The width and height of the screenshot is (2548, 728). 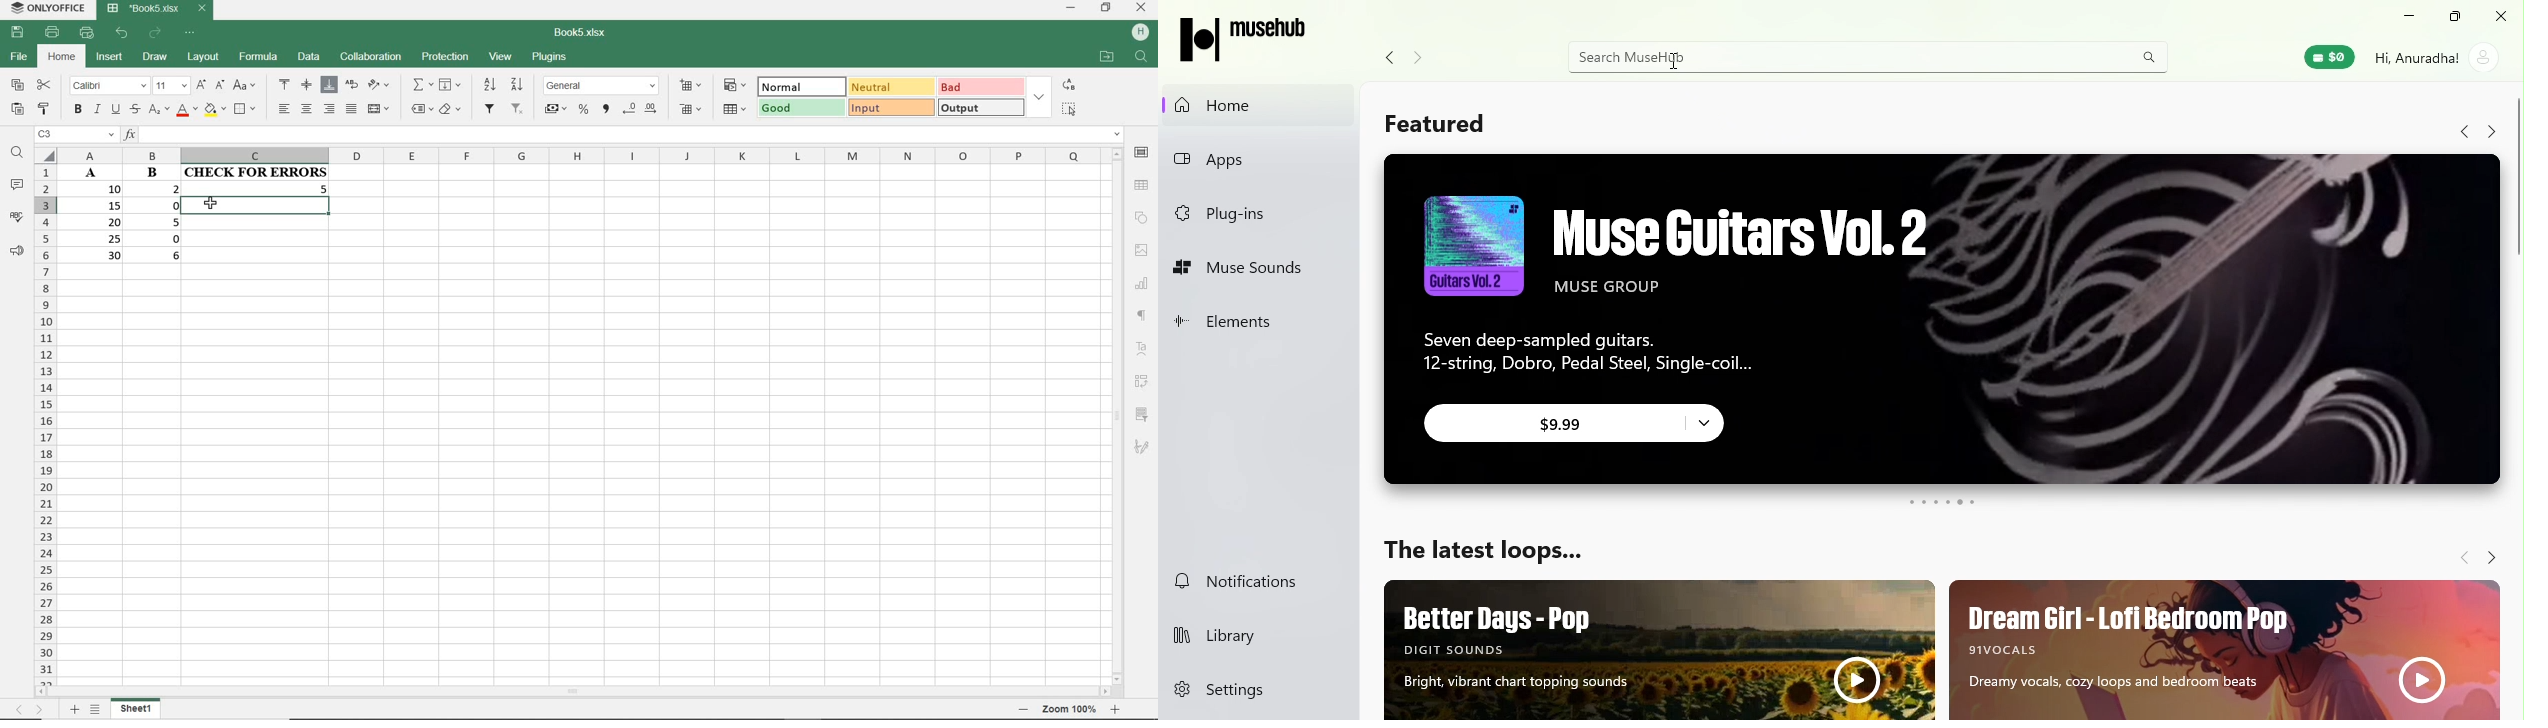 What do you see at coordinates (170, 86) in the screenshot?
I see `FONT SIZE` at bounding box center [170, 86].